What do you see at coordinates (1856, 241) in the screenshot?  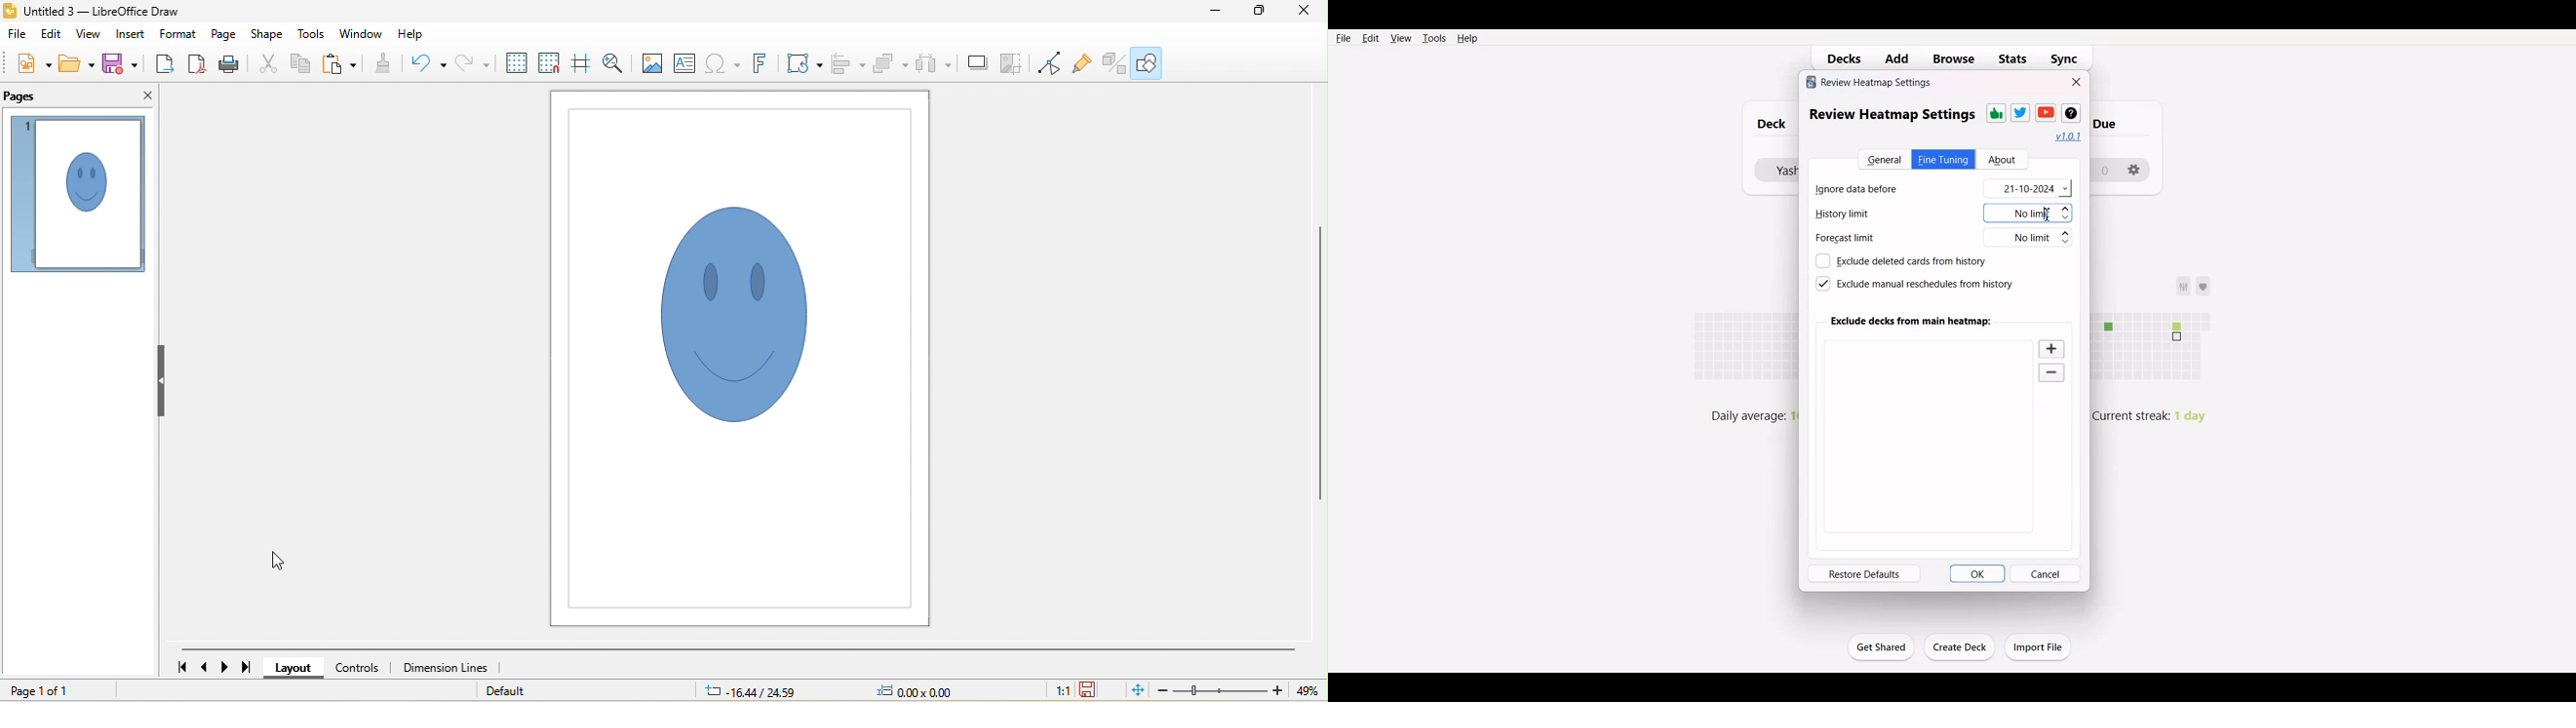 I see `Forecast limit` at bounding box center [1856, 241].